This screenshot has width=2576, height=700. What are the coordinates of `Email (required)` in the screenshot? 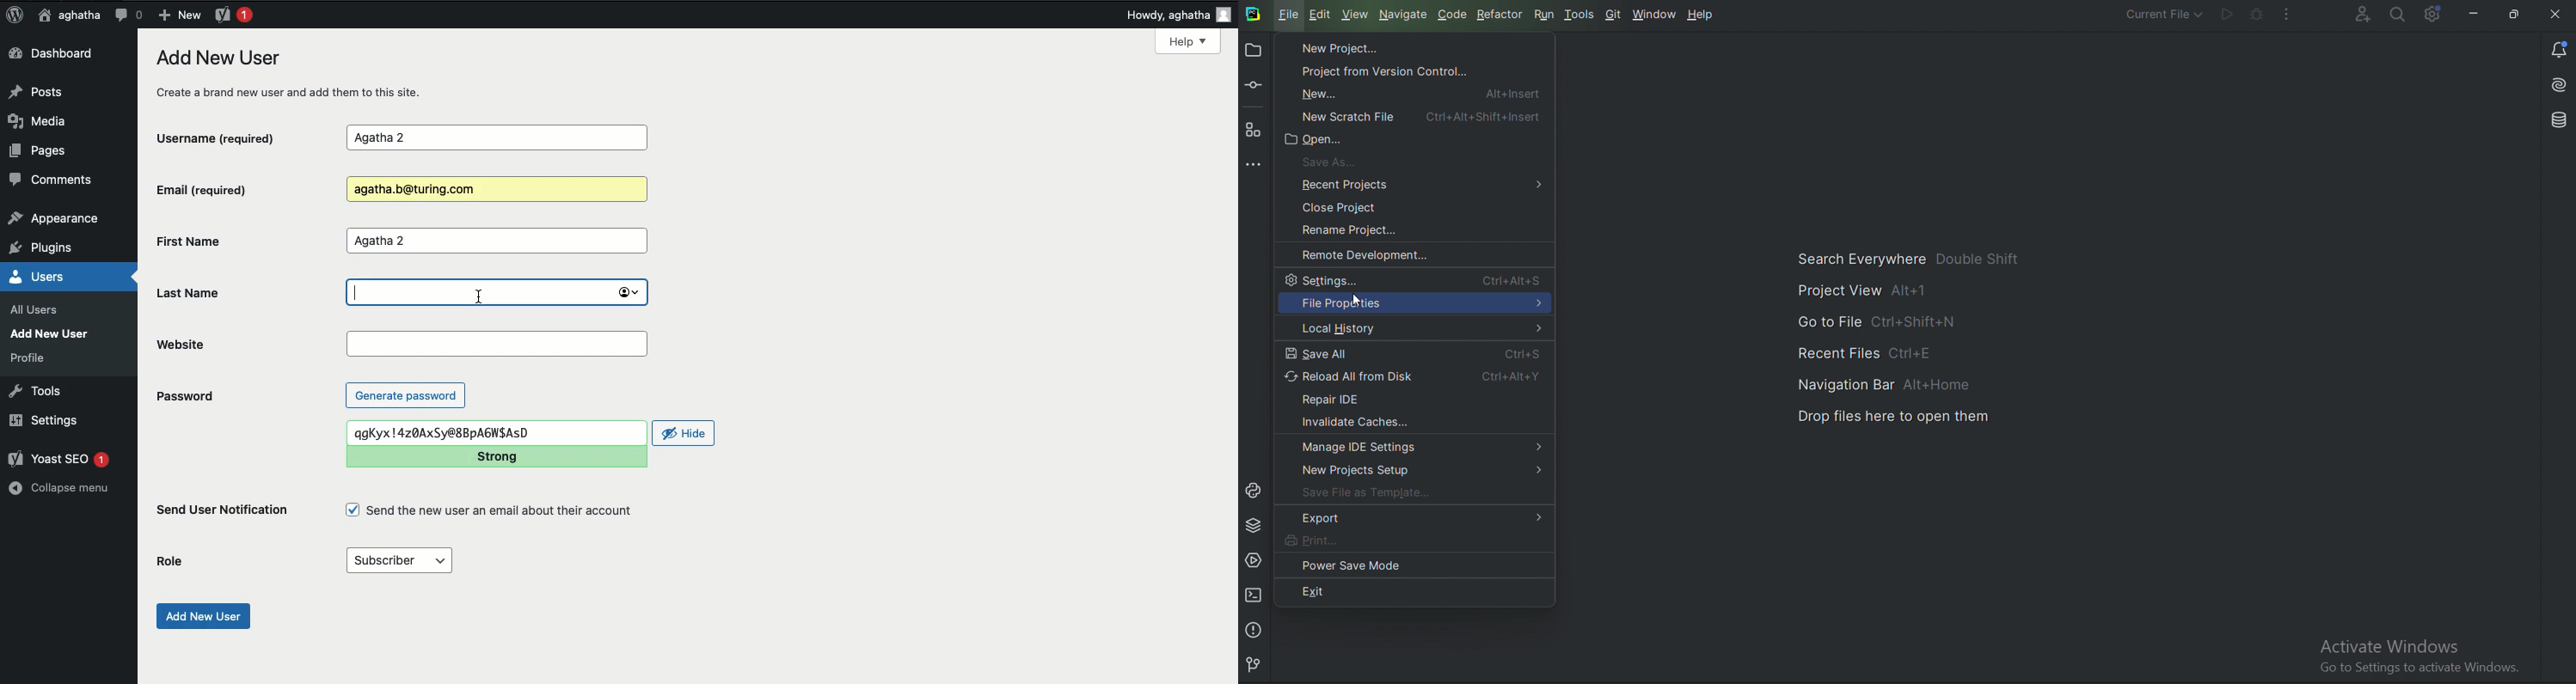 It's located at (231, 189).